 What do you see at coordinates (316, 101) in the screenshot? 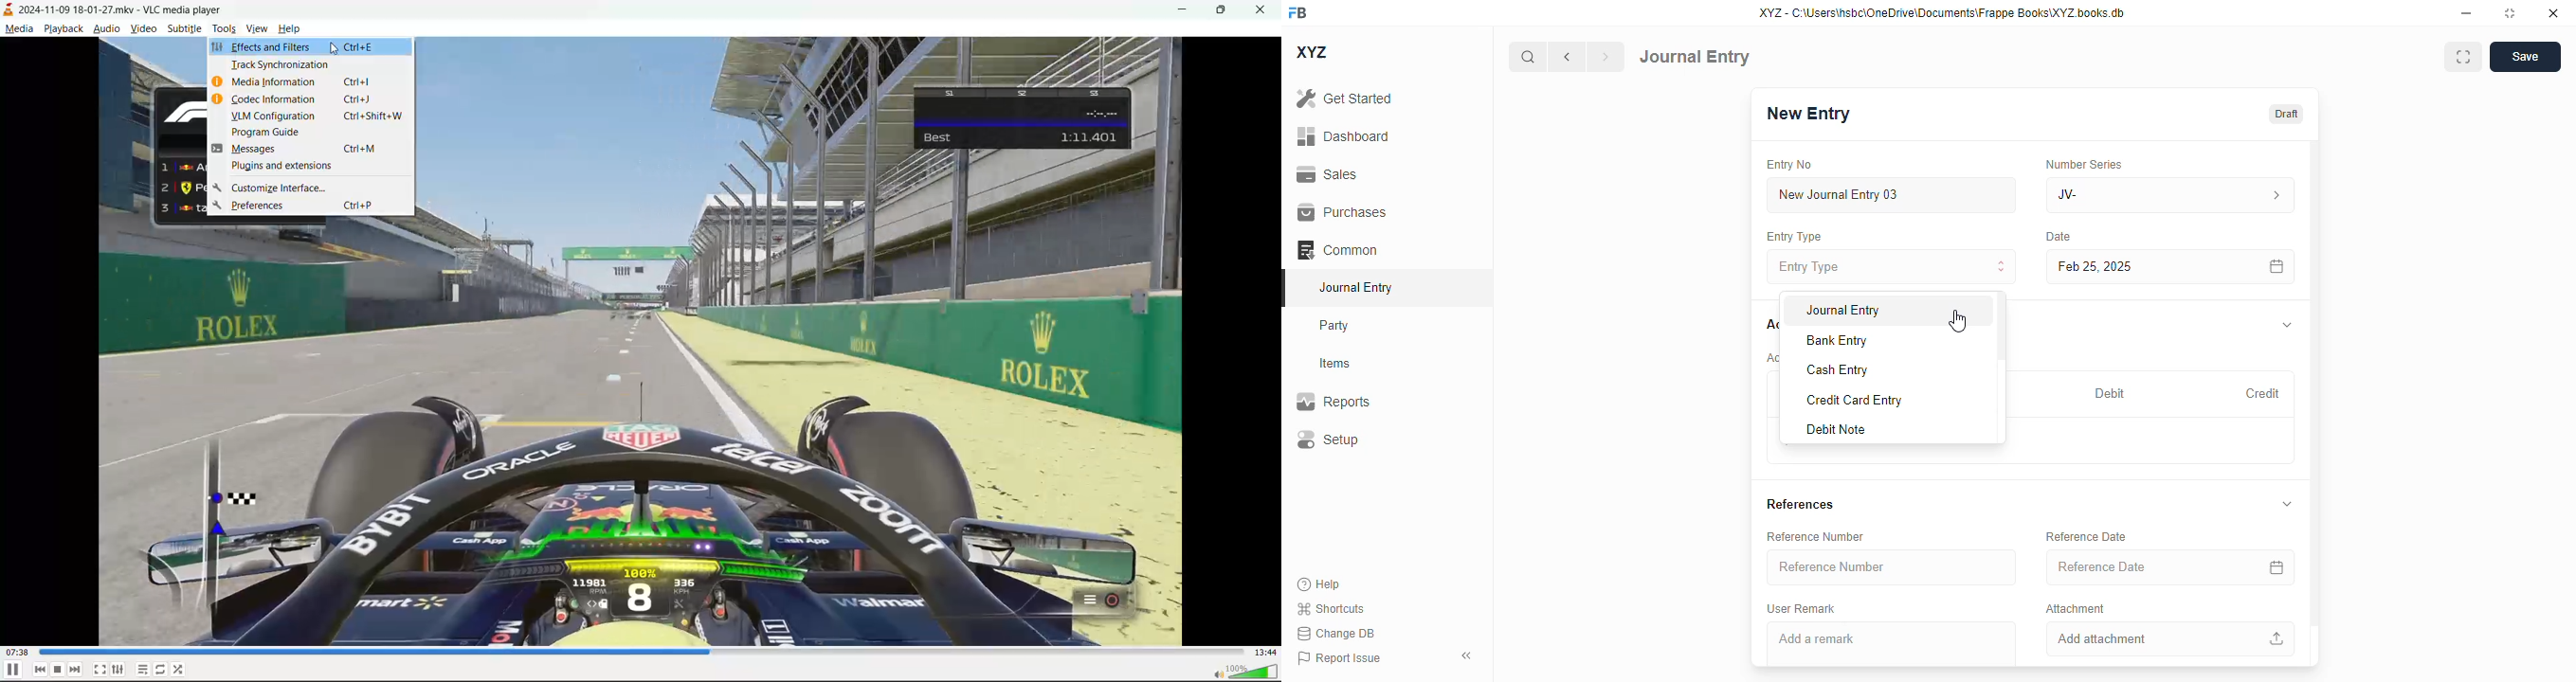
I see `codec information` at bounding box center [316, 101].